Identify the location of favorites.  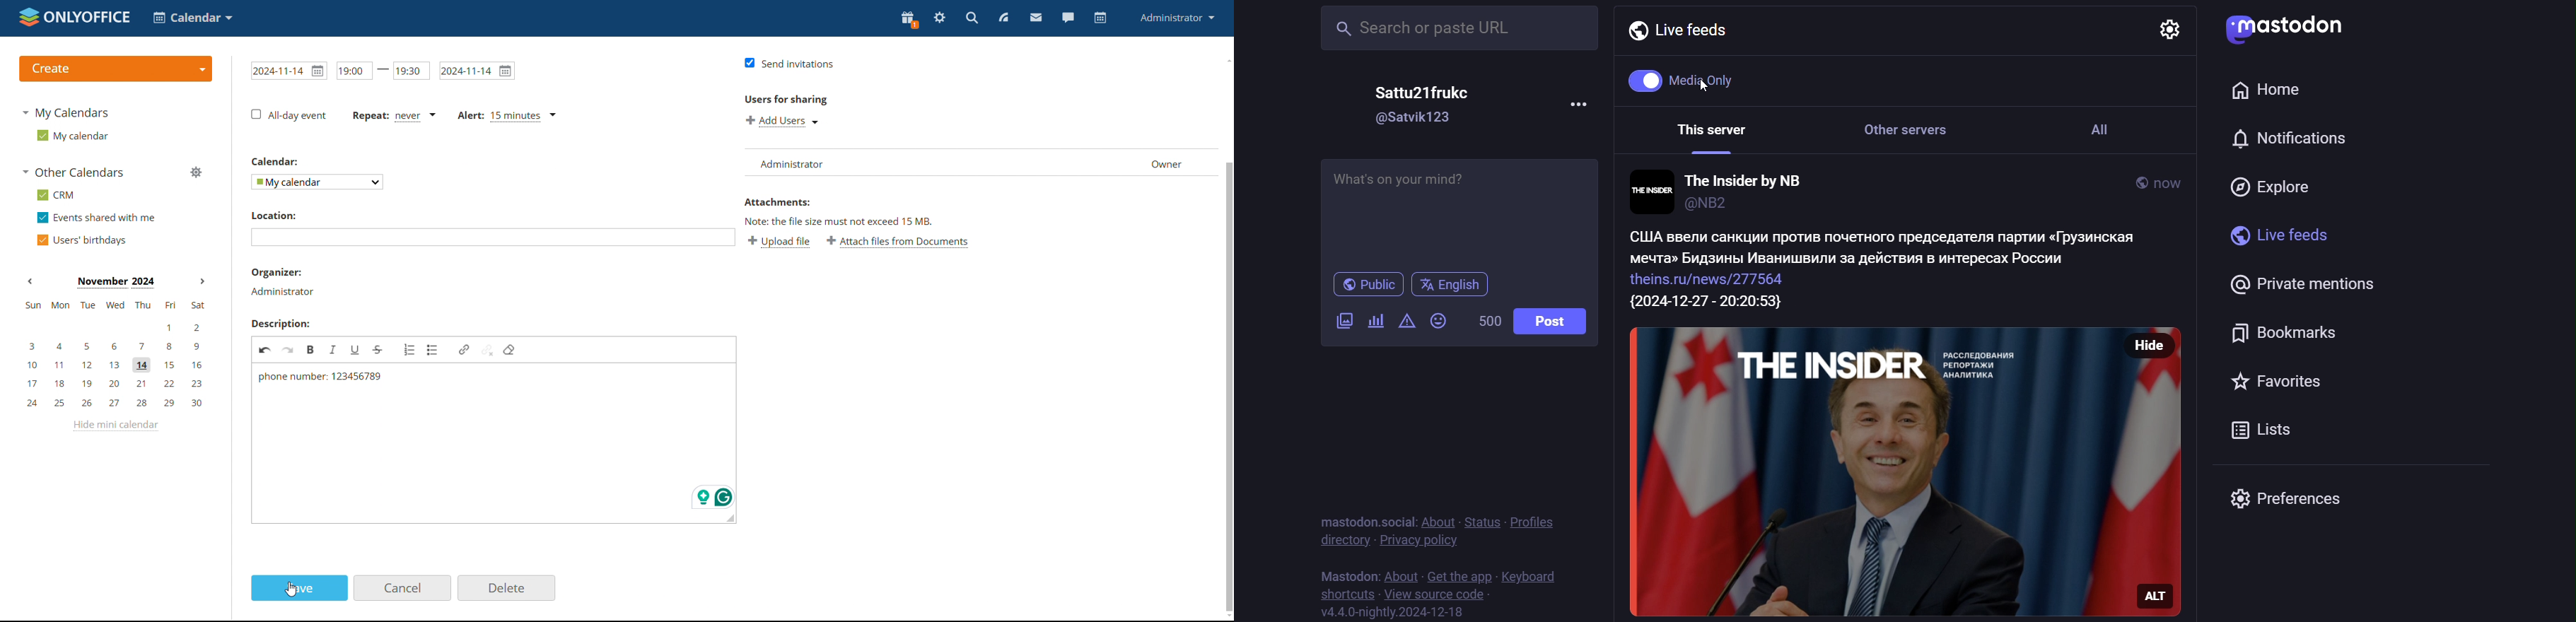
(2267, 383).